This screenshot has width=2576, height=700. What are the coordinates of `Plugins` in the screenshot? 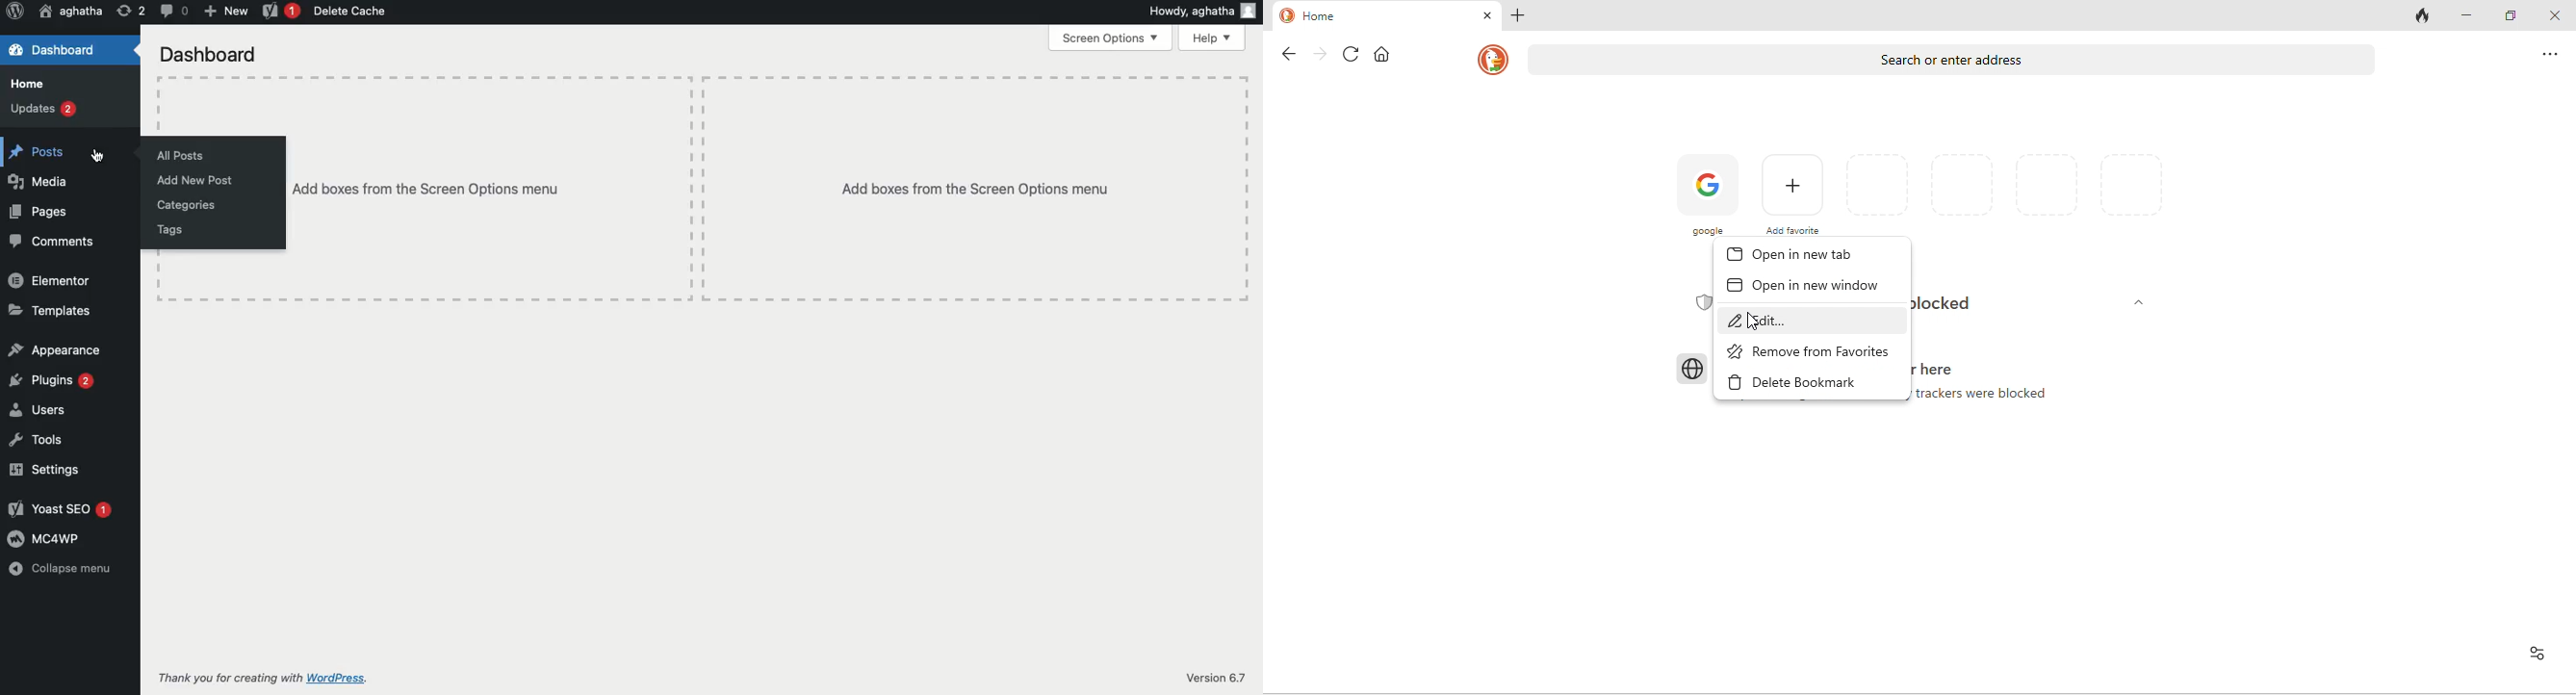 It's located at (54, 381).